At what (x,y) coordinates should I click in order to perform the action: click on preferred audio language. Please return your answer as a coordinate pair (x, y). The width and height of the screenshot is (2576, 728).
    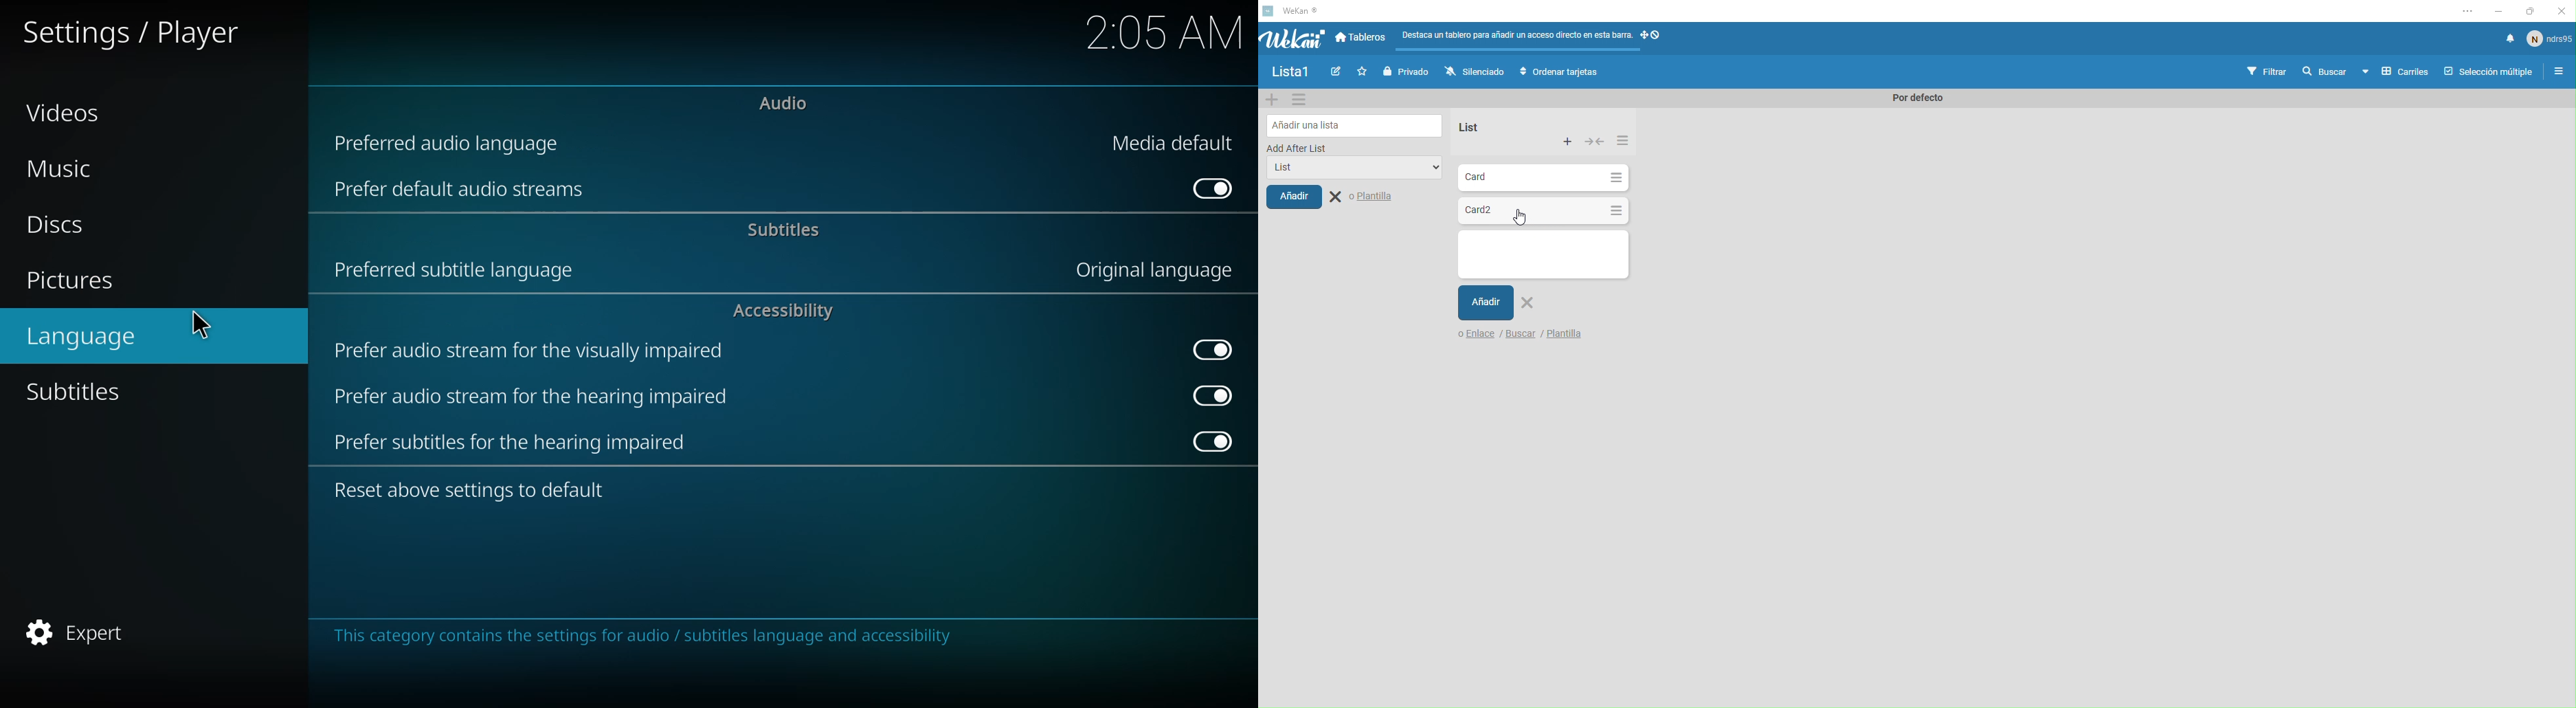
    Looking at the image, I should click on (453, 142).